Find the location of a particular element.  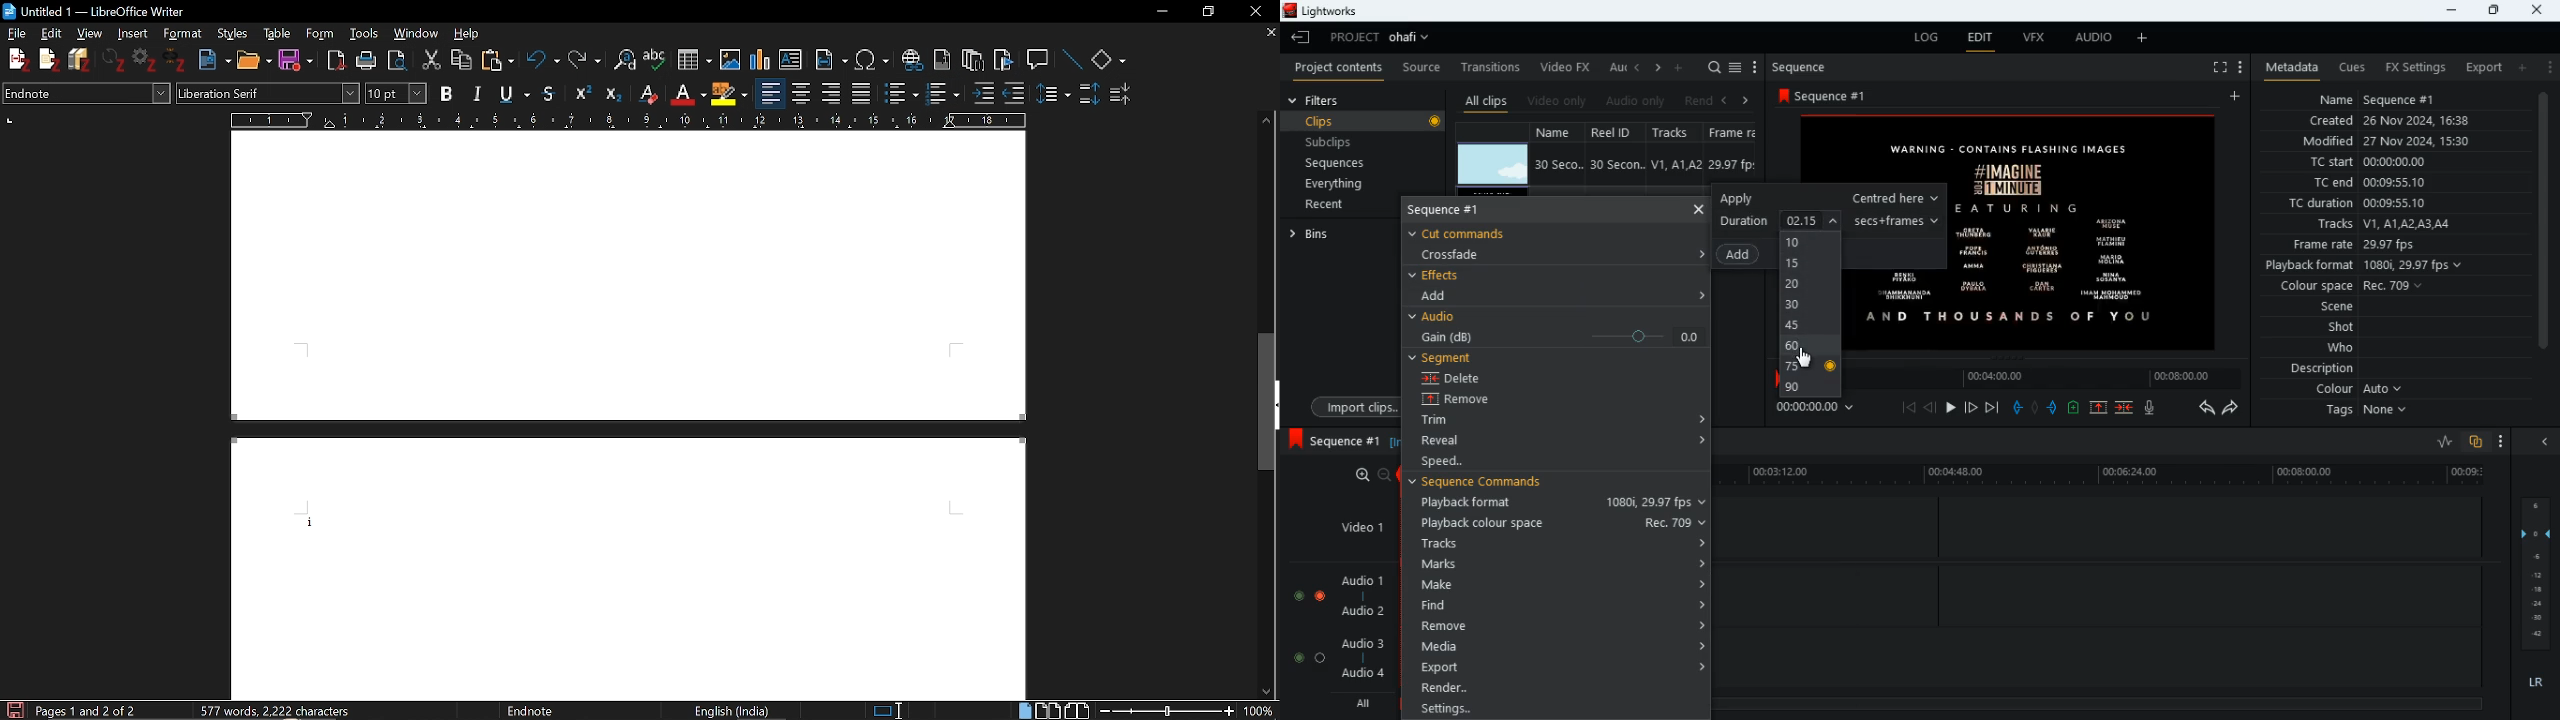

Close is located at coordinates (1253, 11).